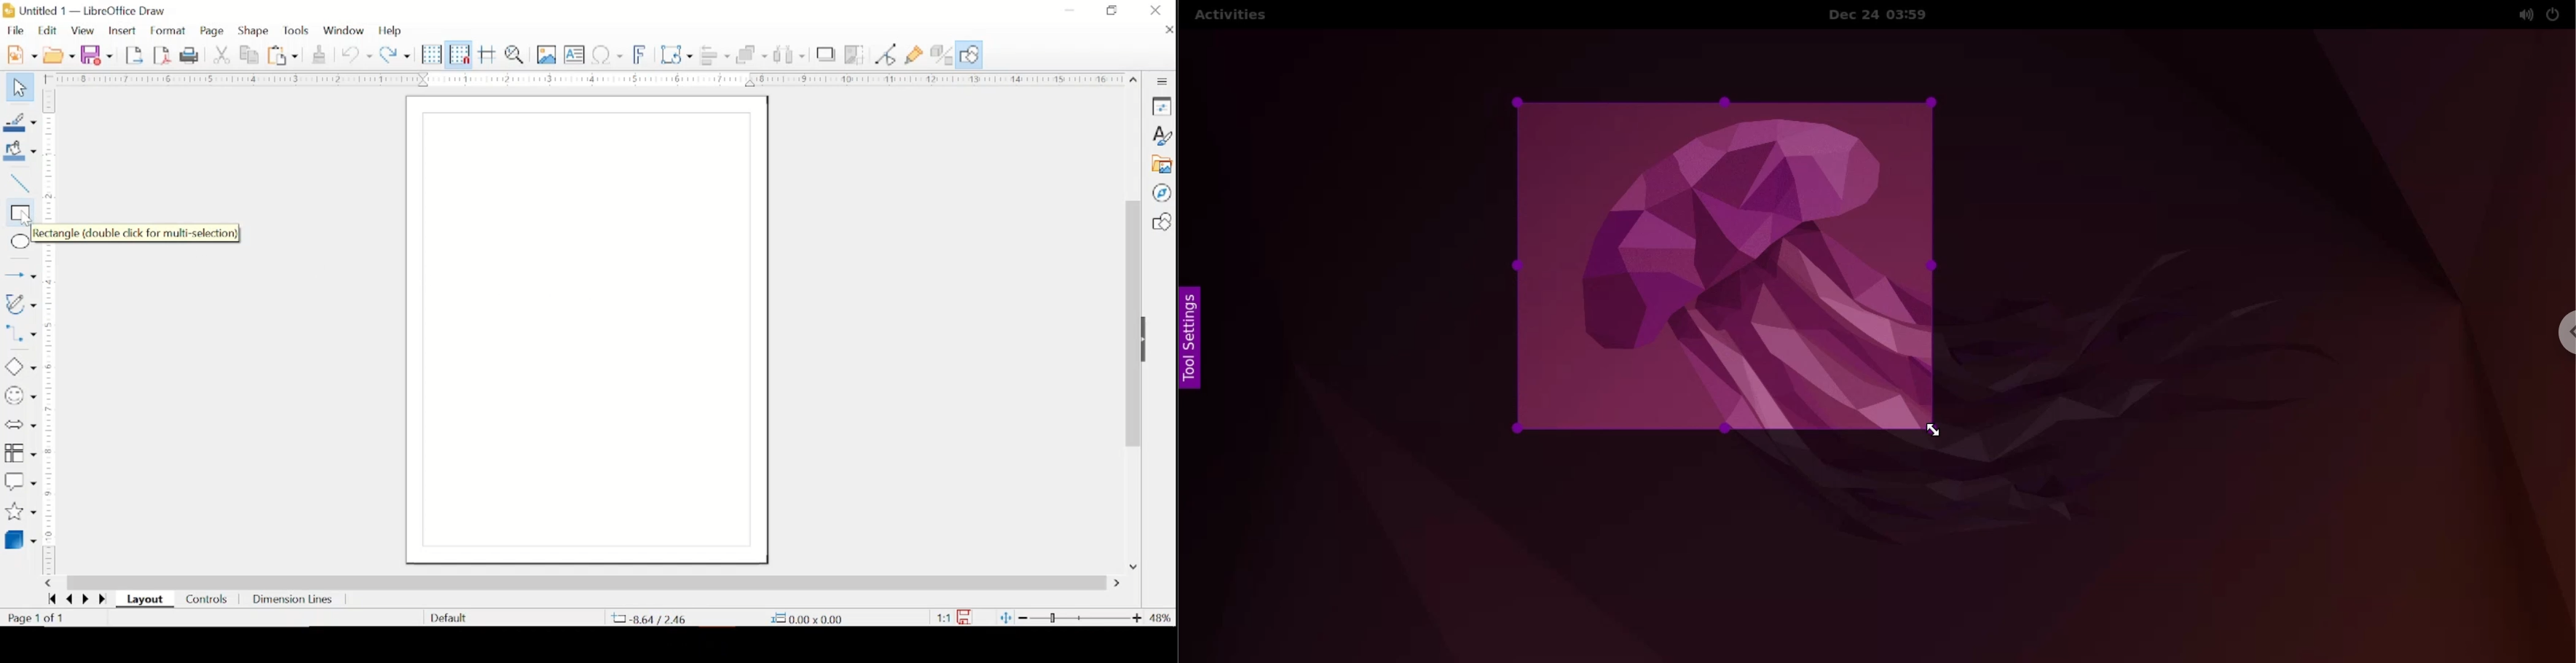 The width and height of the screenshot is (2576, 672). I want to click on scroll down arrow, so click(1132, 565).